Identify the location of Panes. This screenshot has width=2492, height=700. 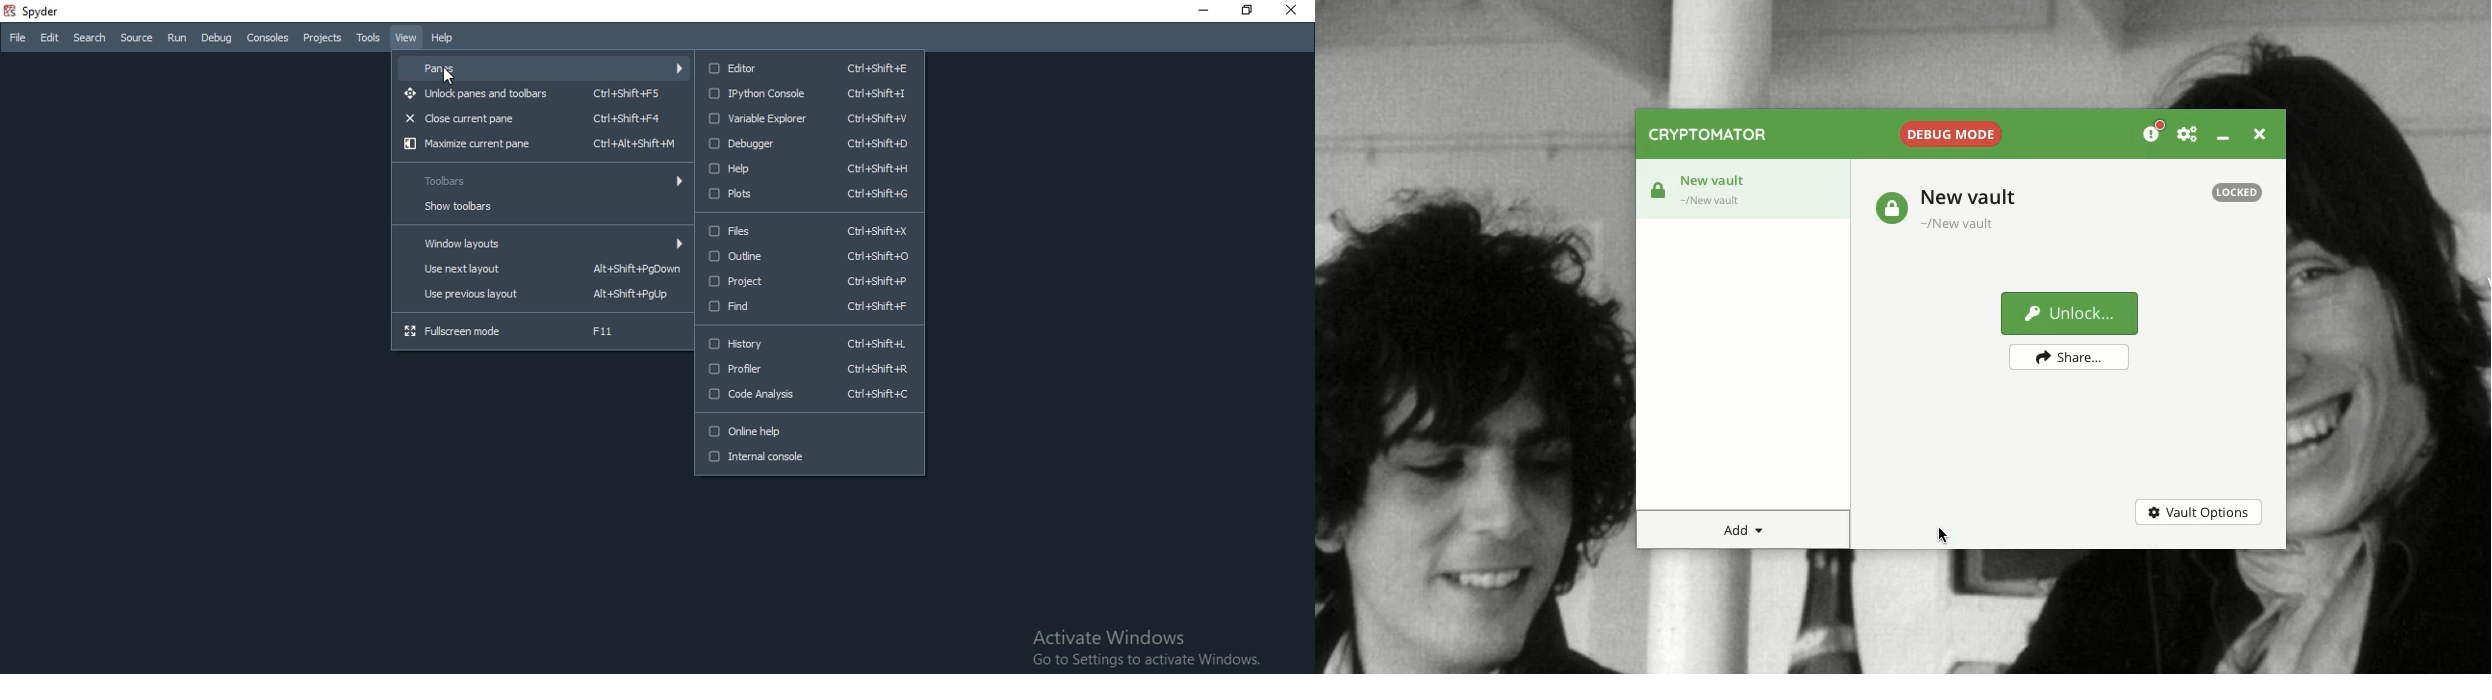
(544, 66).